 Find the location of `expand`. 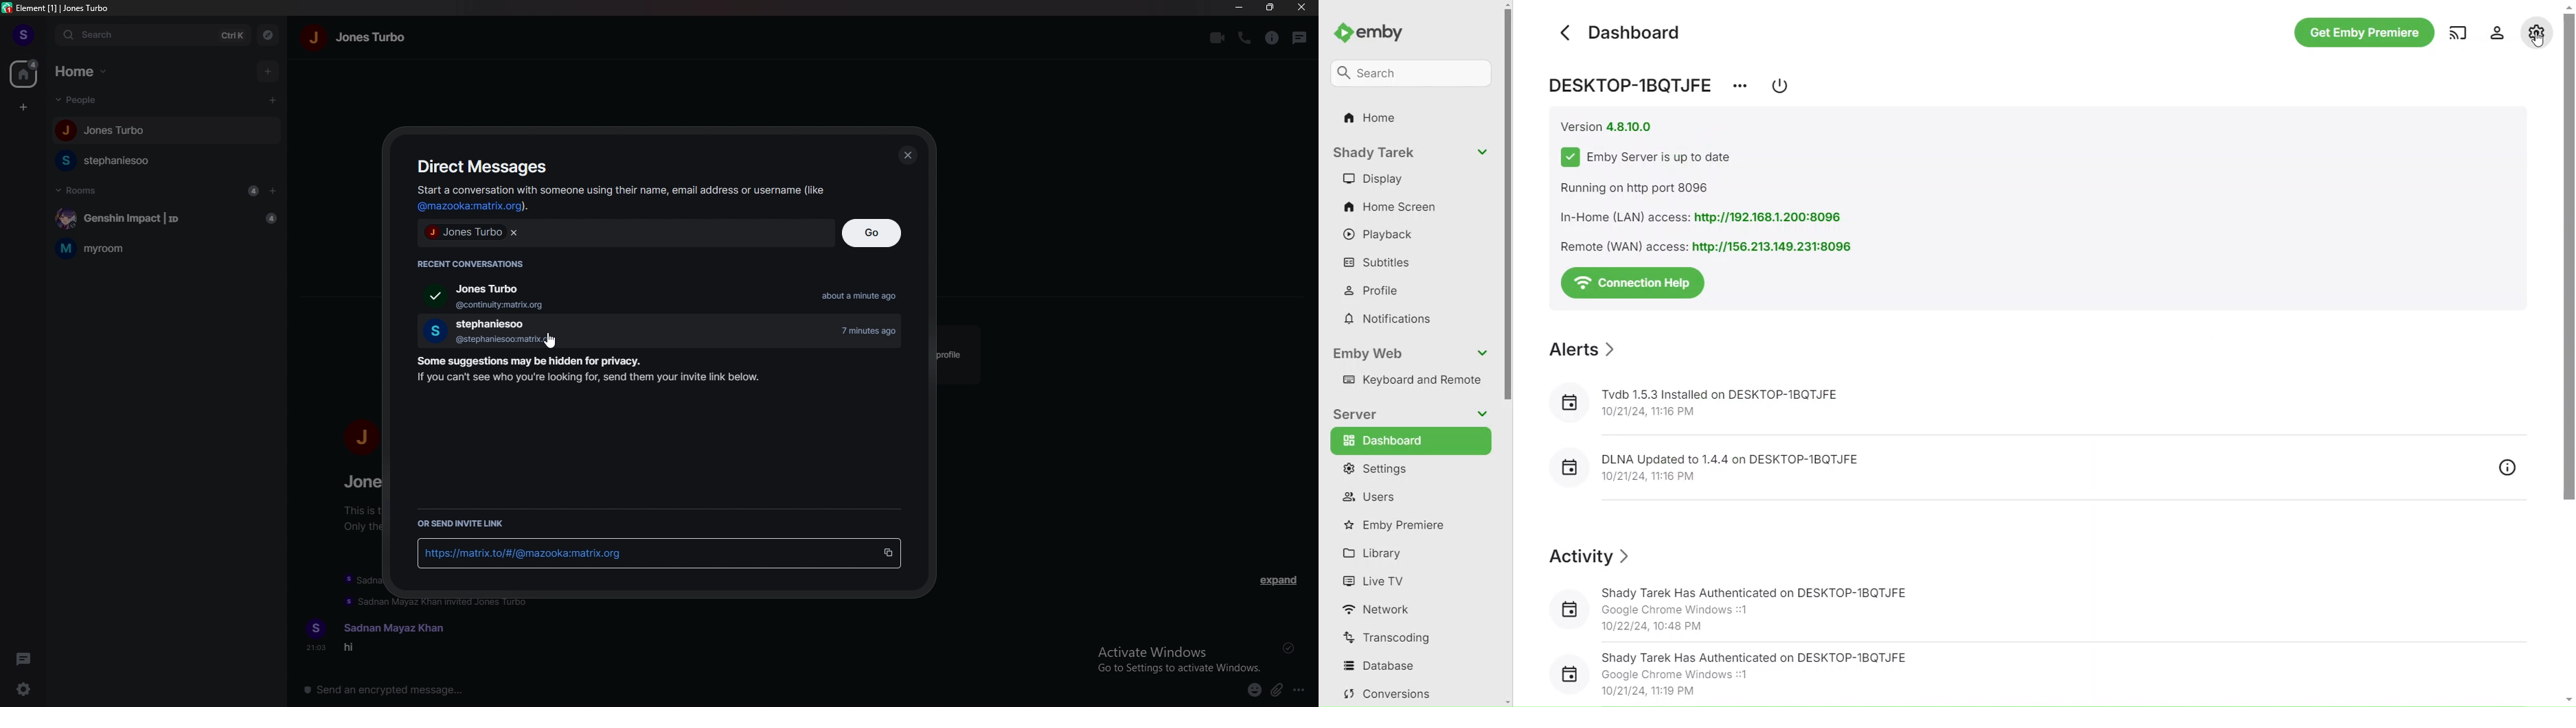

expand is located at coordinates (1280, 582).